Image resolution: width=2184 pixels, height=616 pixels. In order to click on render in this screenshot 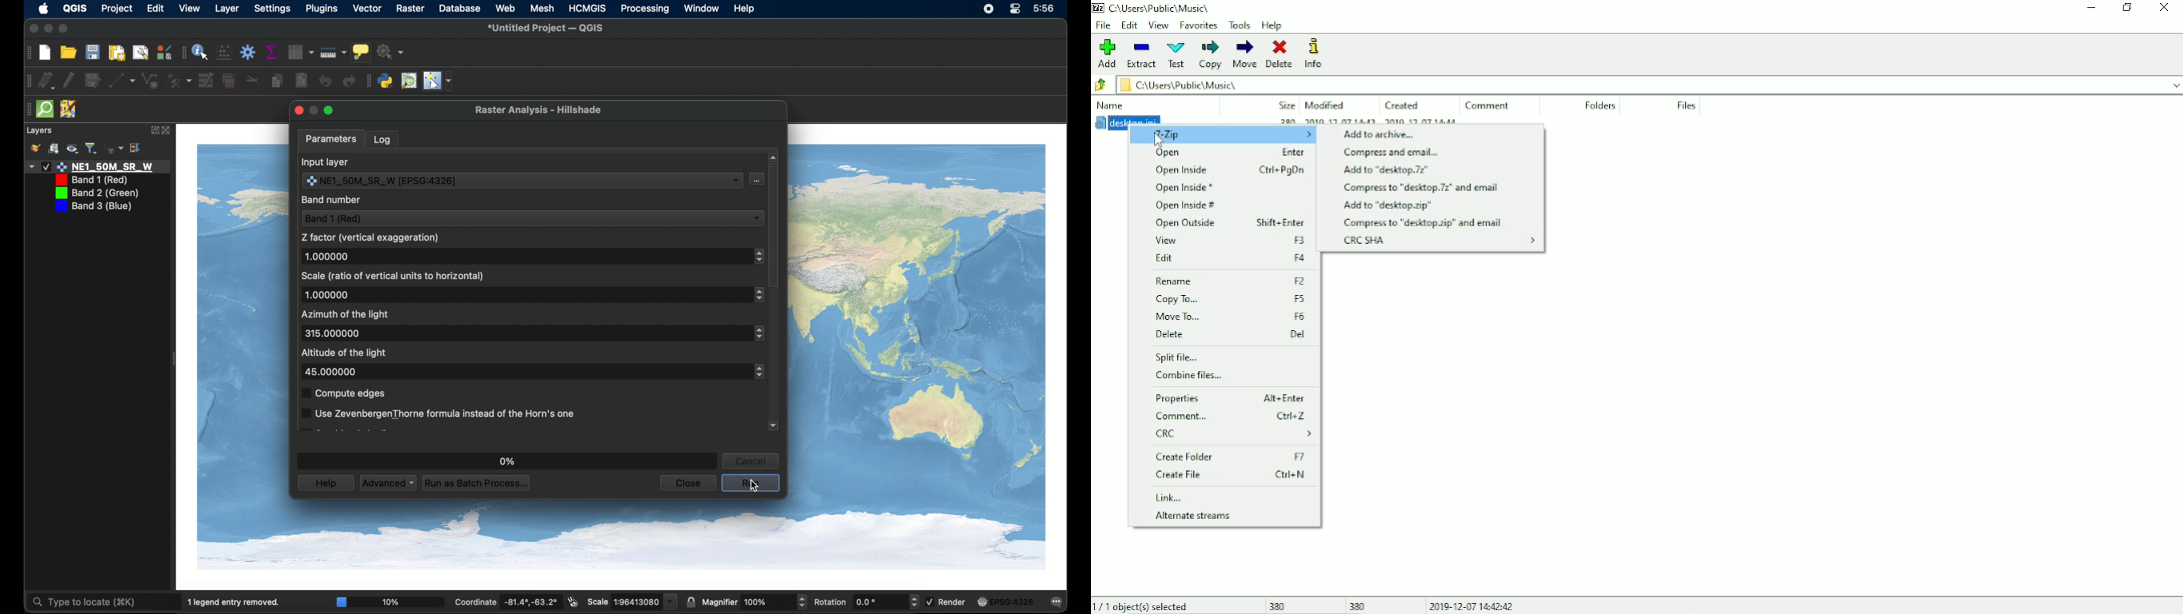, I will do `click(946, 601)`.